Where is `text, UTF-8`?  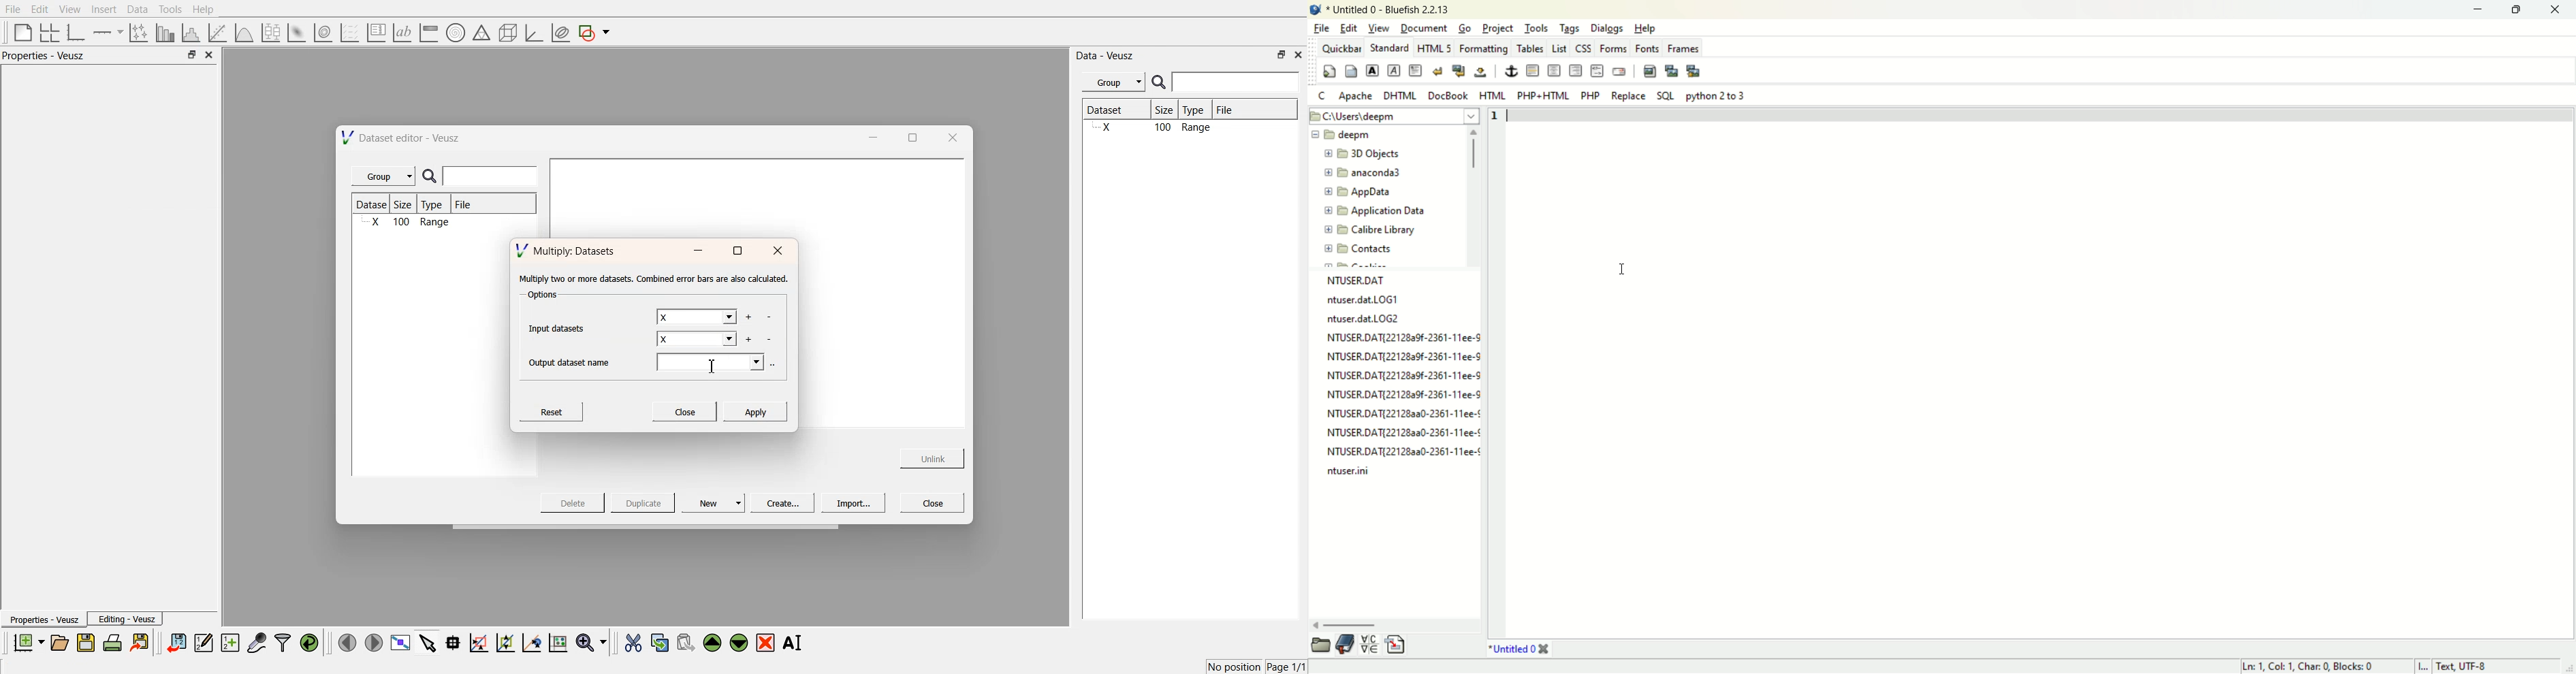 text, UTF-8 is located at coordinates (2471, 667).